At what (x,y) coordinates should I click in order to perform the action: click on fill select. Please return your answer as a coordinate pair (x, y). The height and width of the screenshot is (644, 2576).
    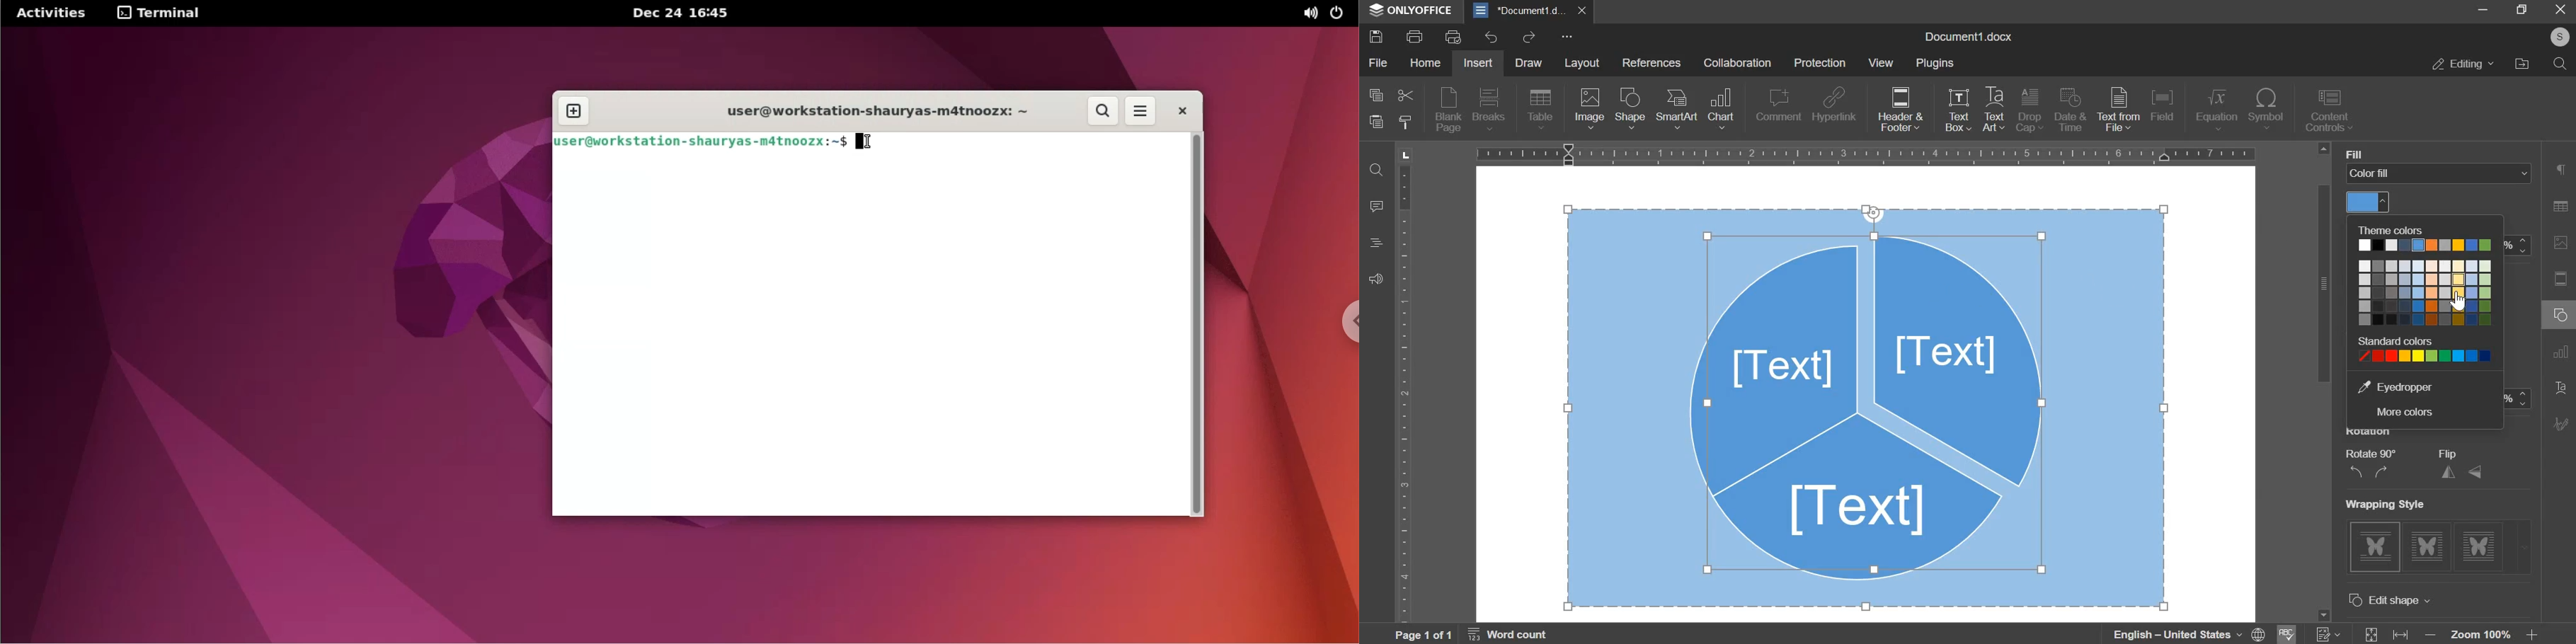
    Looking at the image, I should click on (2441, 174).